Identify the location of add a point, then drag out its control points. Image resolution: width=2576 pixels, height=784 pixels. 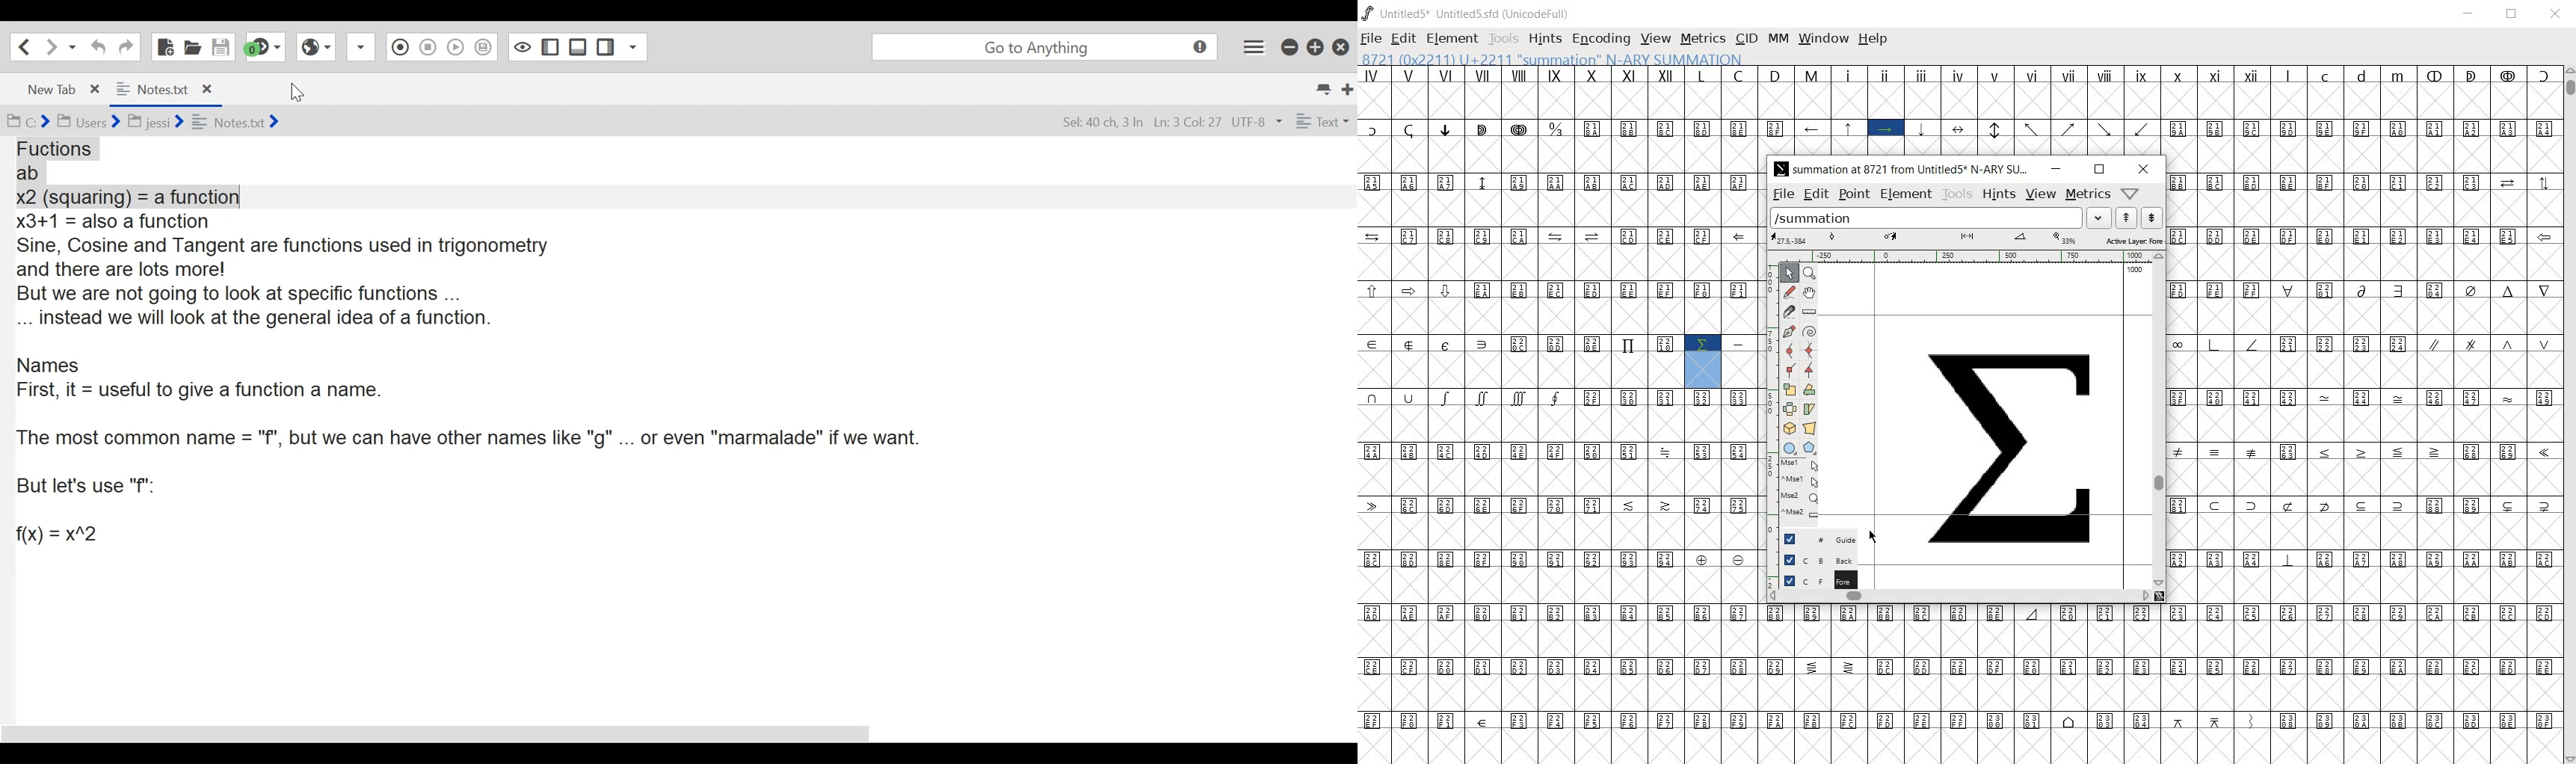
(1789, 330).